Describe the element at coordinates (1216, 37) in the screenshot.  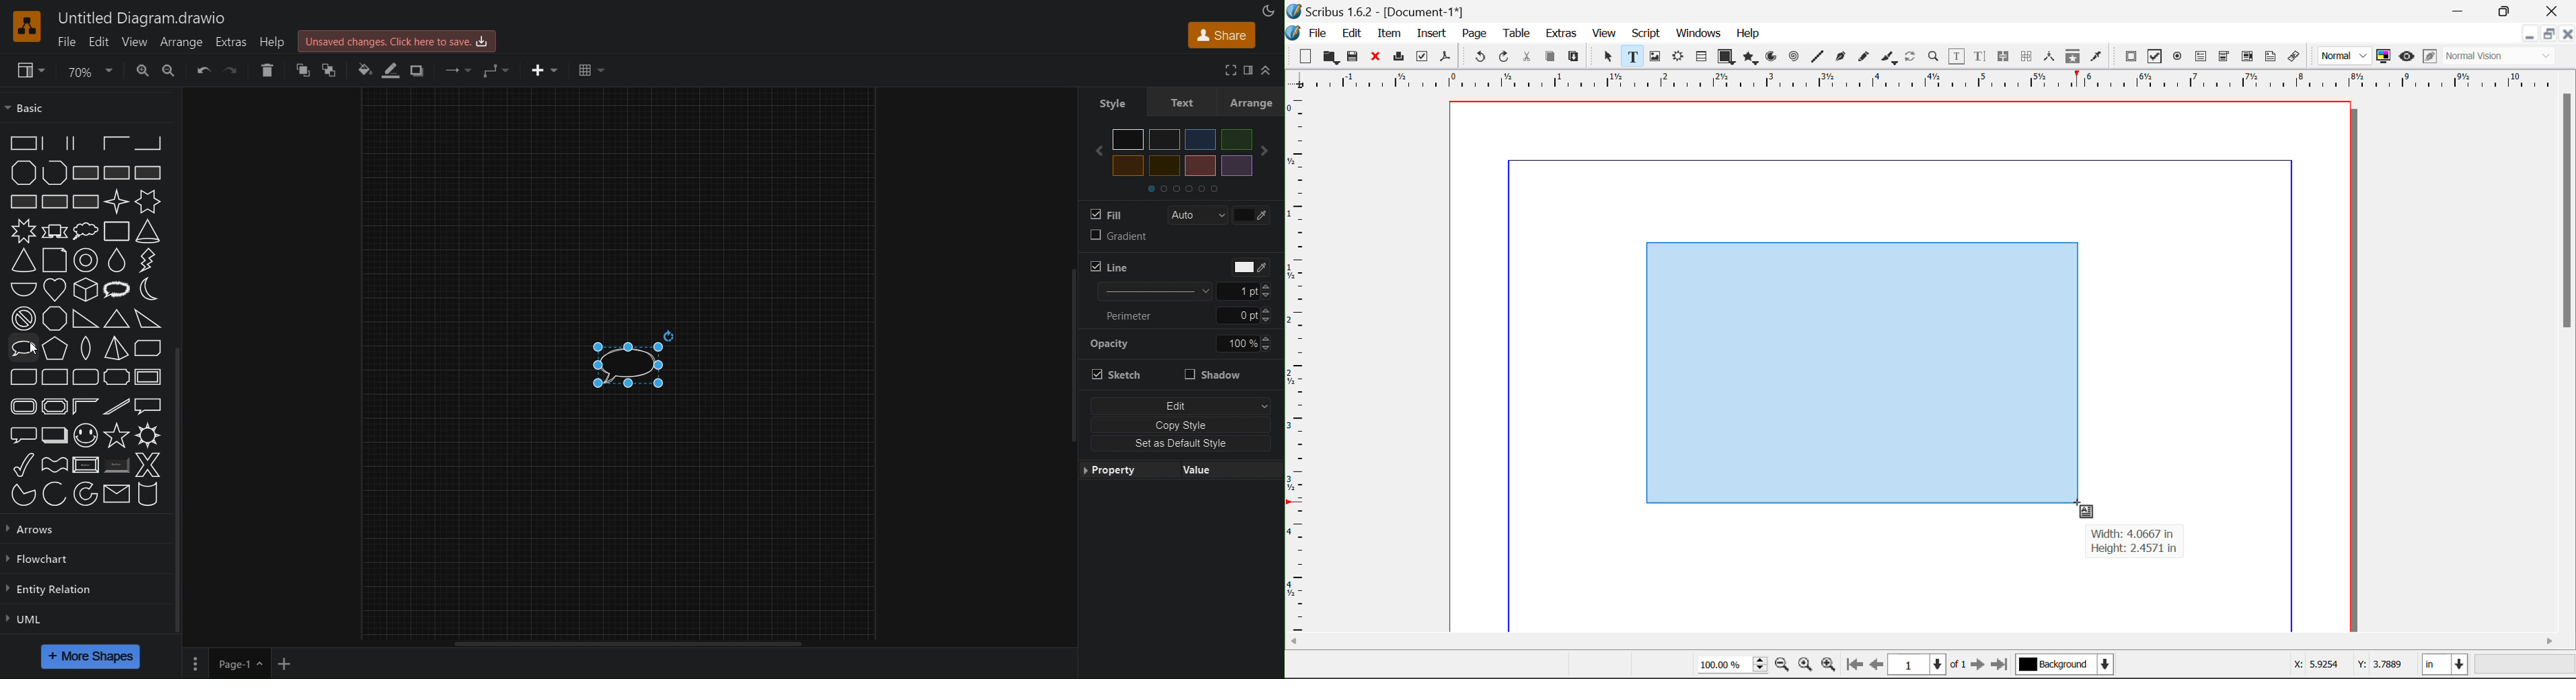
I see `Share` at that location.